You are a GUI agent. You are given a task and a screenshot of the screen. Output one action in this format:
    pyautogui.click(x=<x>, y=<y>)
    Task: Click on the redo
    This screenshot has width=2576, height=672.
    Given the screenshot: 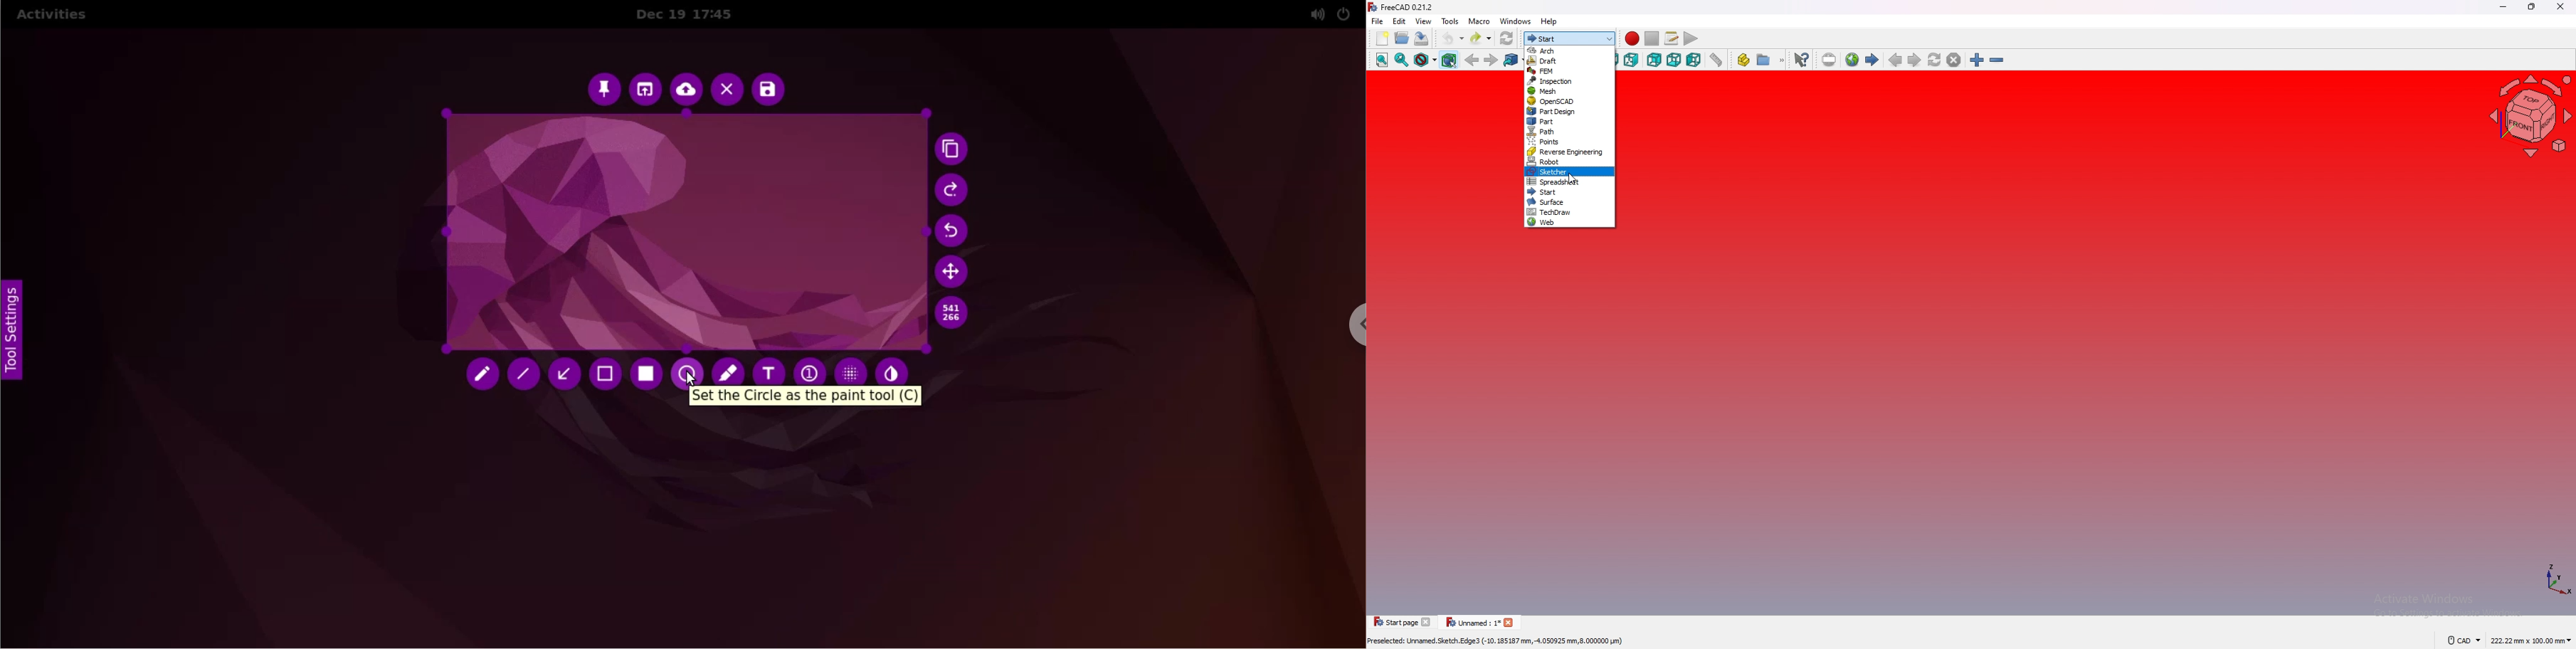 What is the action you would take?
    pyautogui.click(x=1482, y=38)
    